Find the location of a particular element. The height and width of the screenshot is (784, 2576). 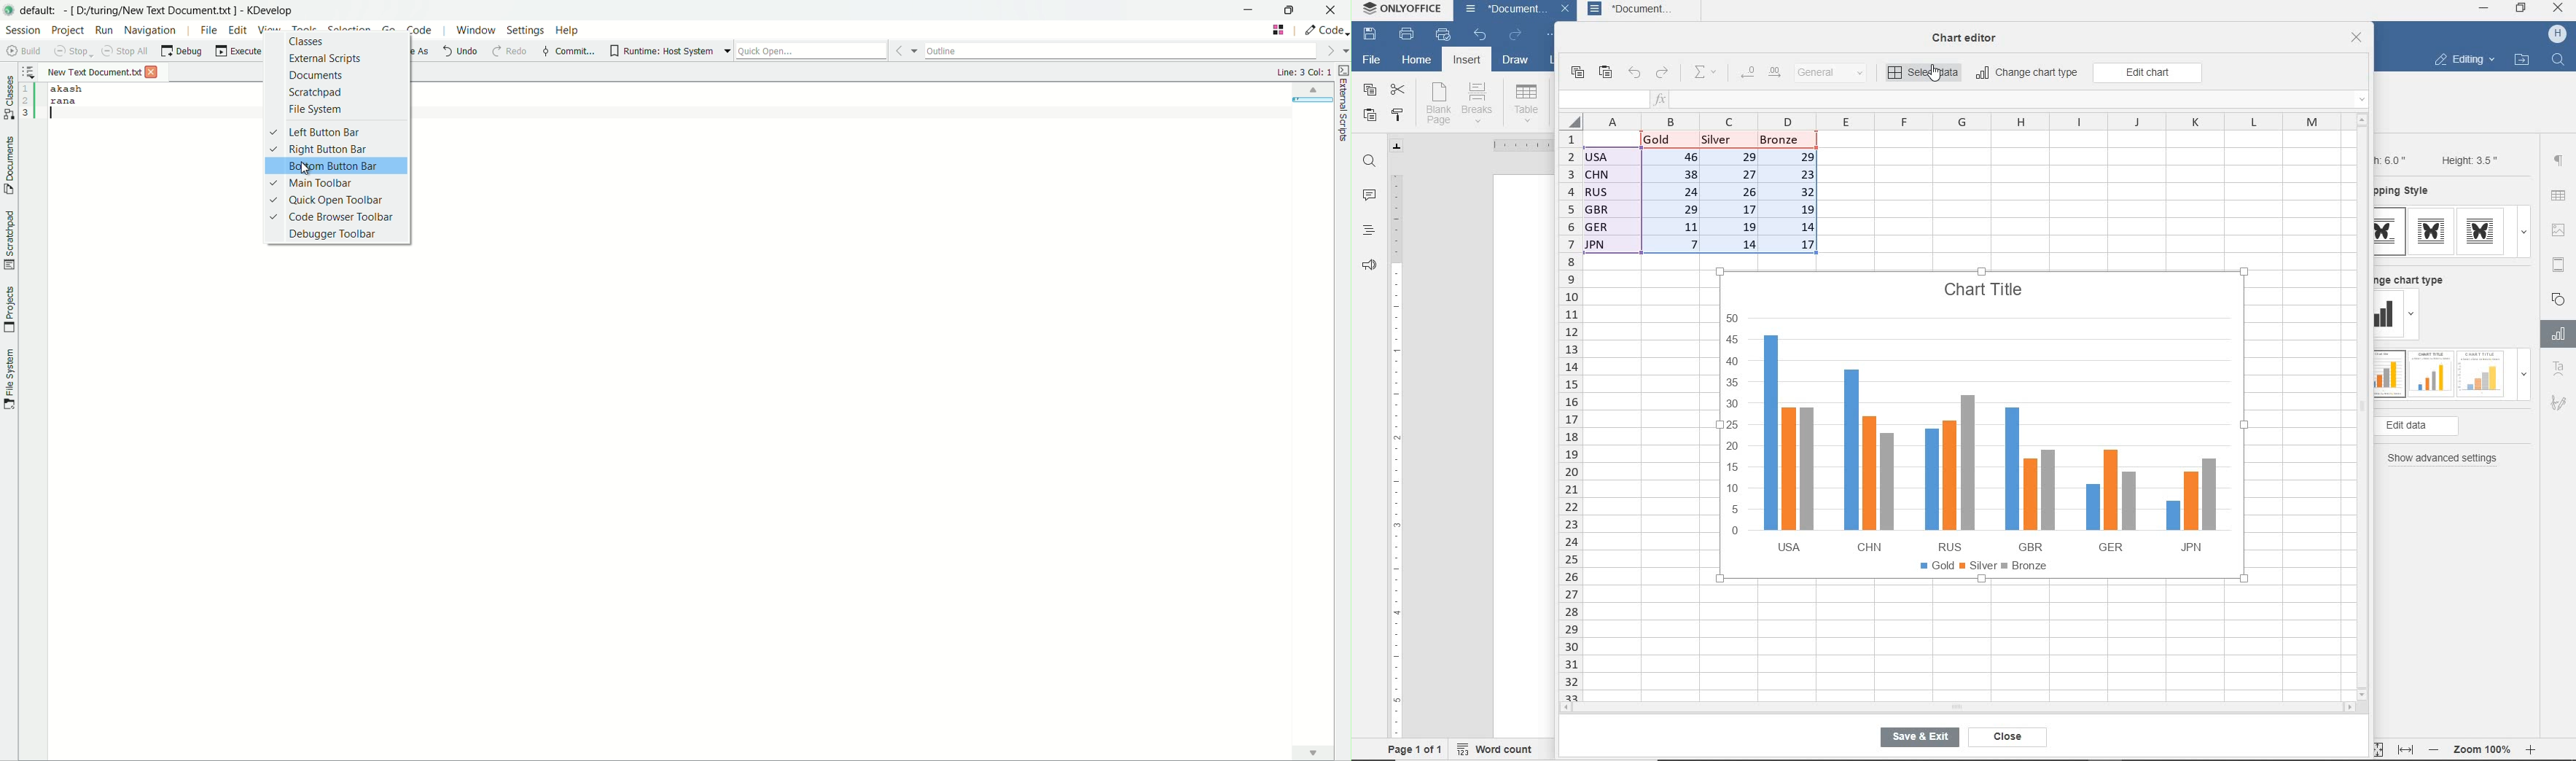

chart is located at coordinates (1975, 428).